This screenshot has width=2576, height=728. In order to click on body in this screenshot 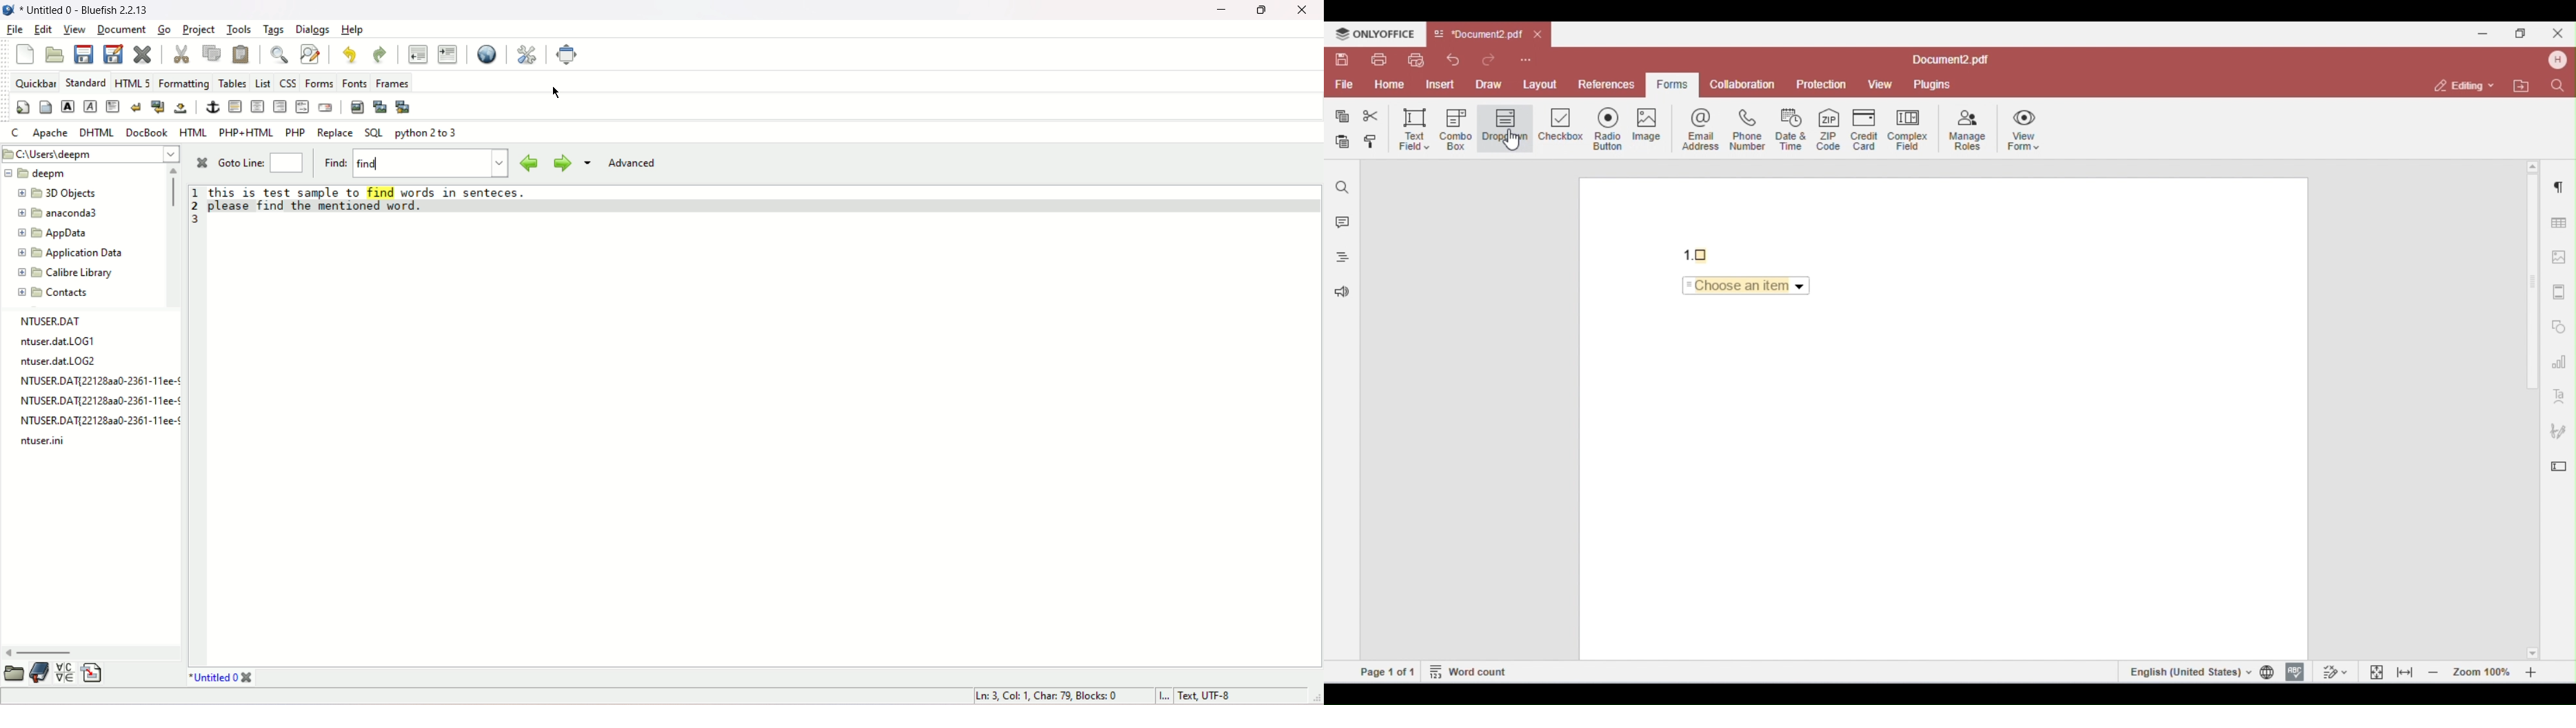, I will do `click(45, 107)`.